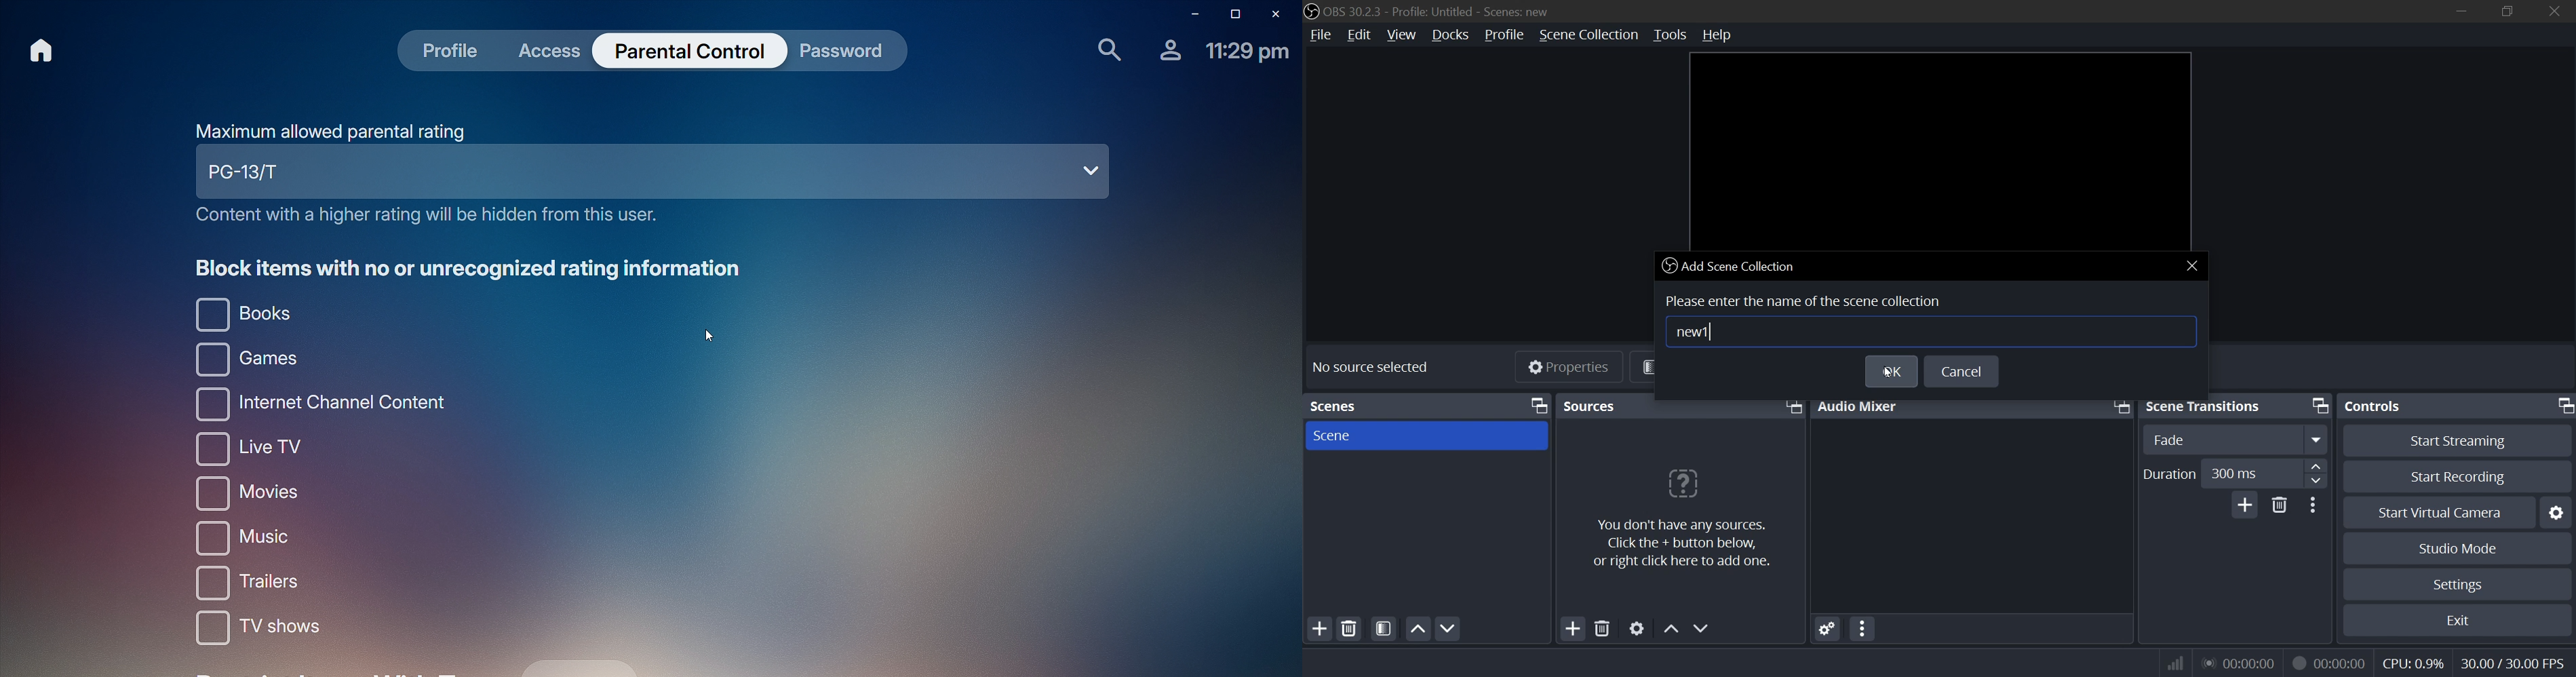 Image resolution: width=2576 pixels, height=700 pixels. I want to click on more, so click(2316, 505).